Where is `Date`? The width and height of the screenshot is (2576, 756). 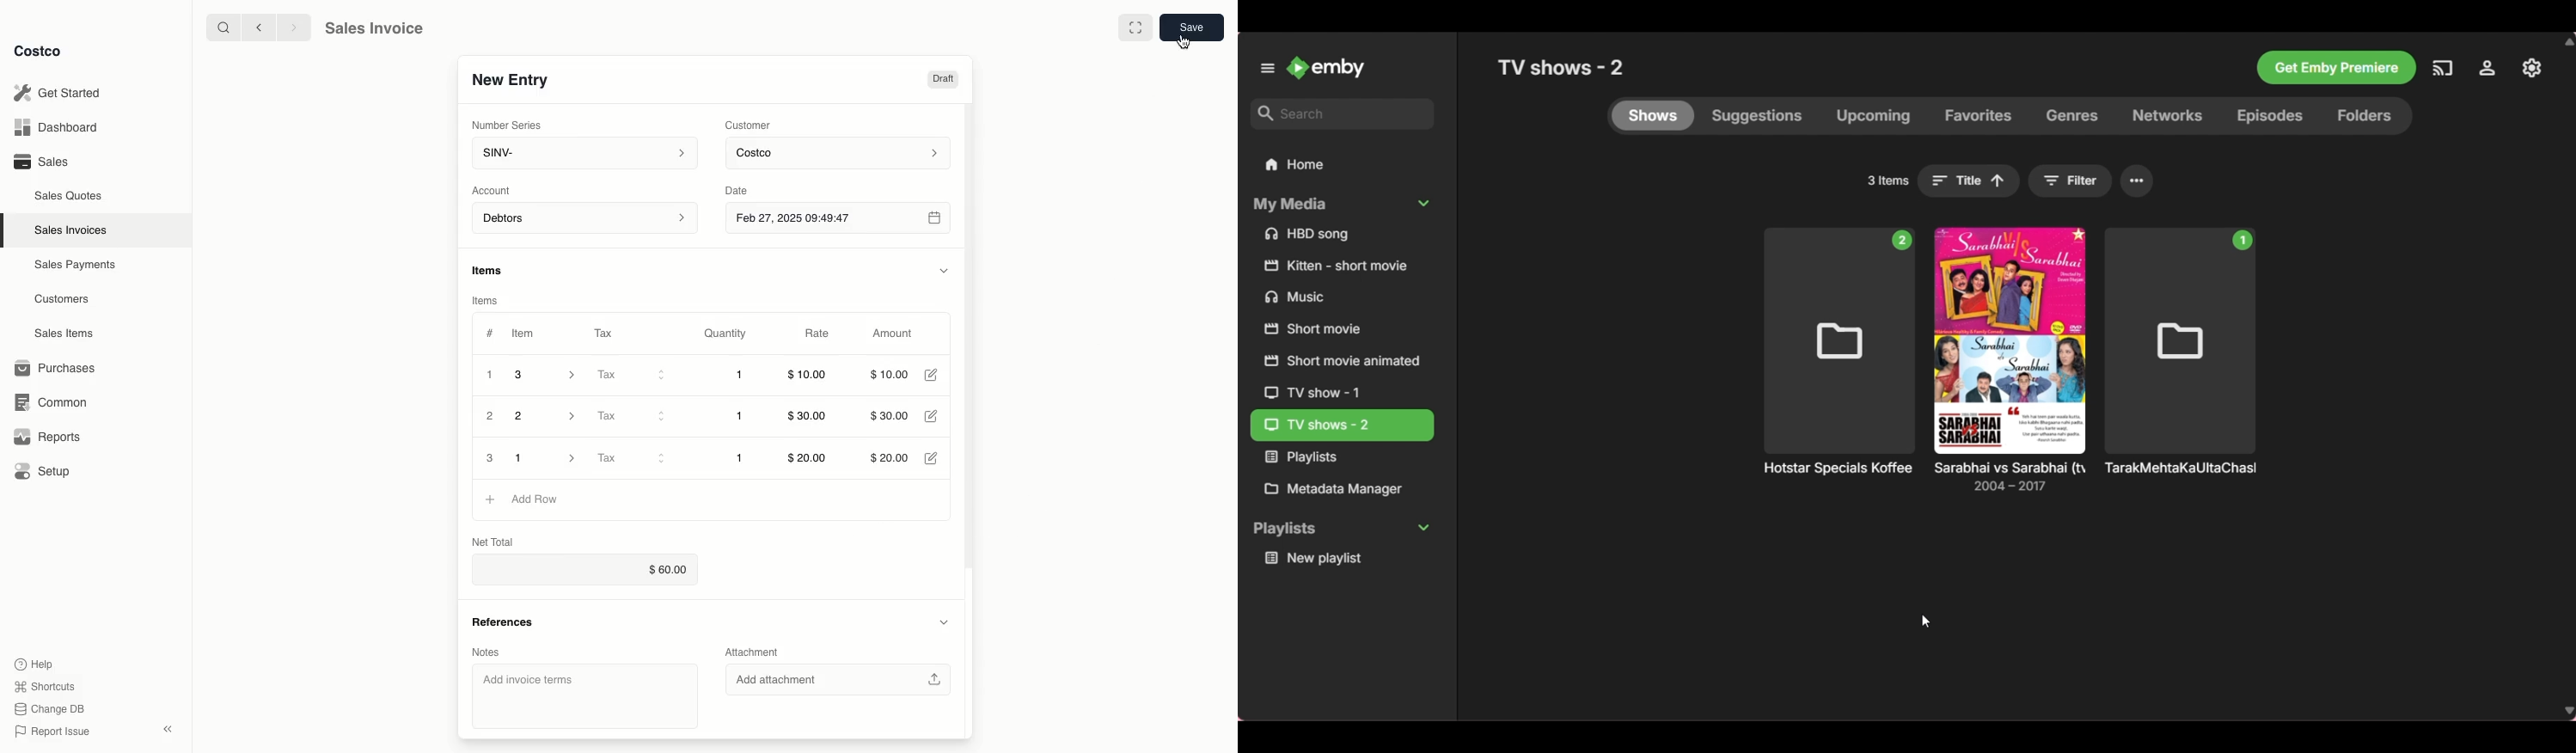 Date is located at coordinates (750, 188).